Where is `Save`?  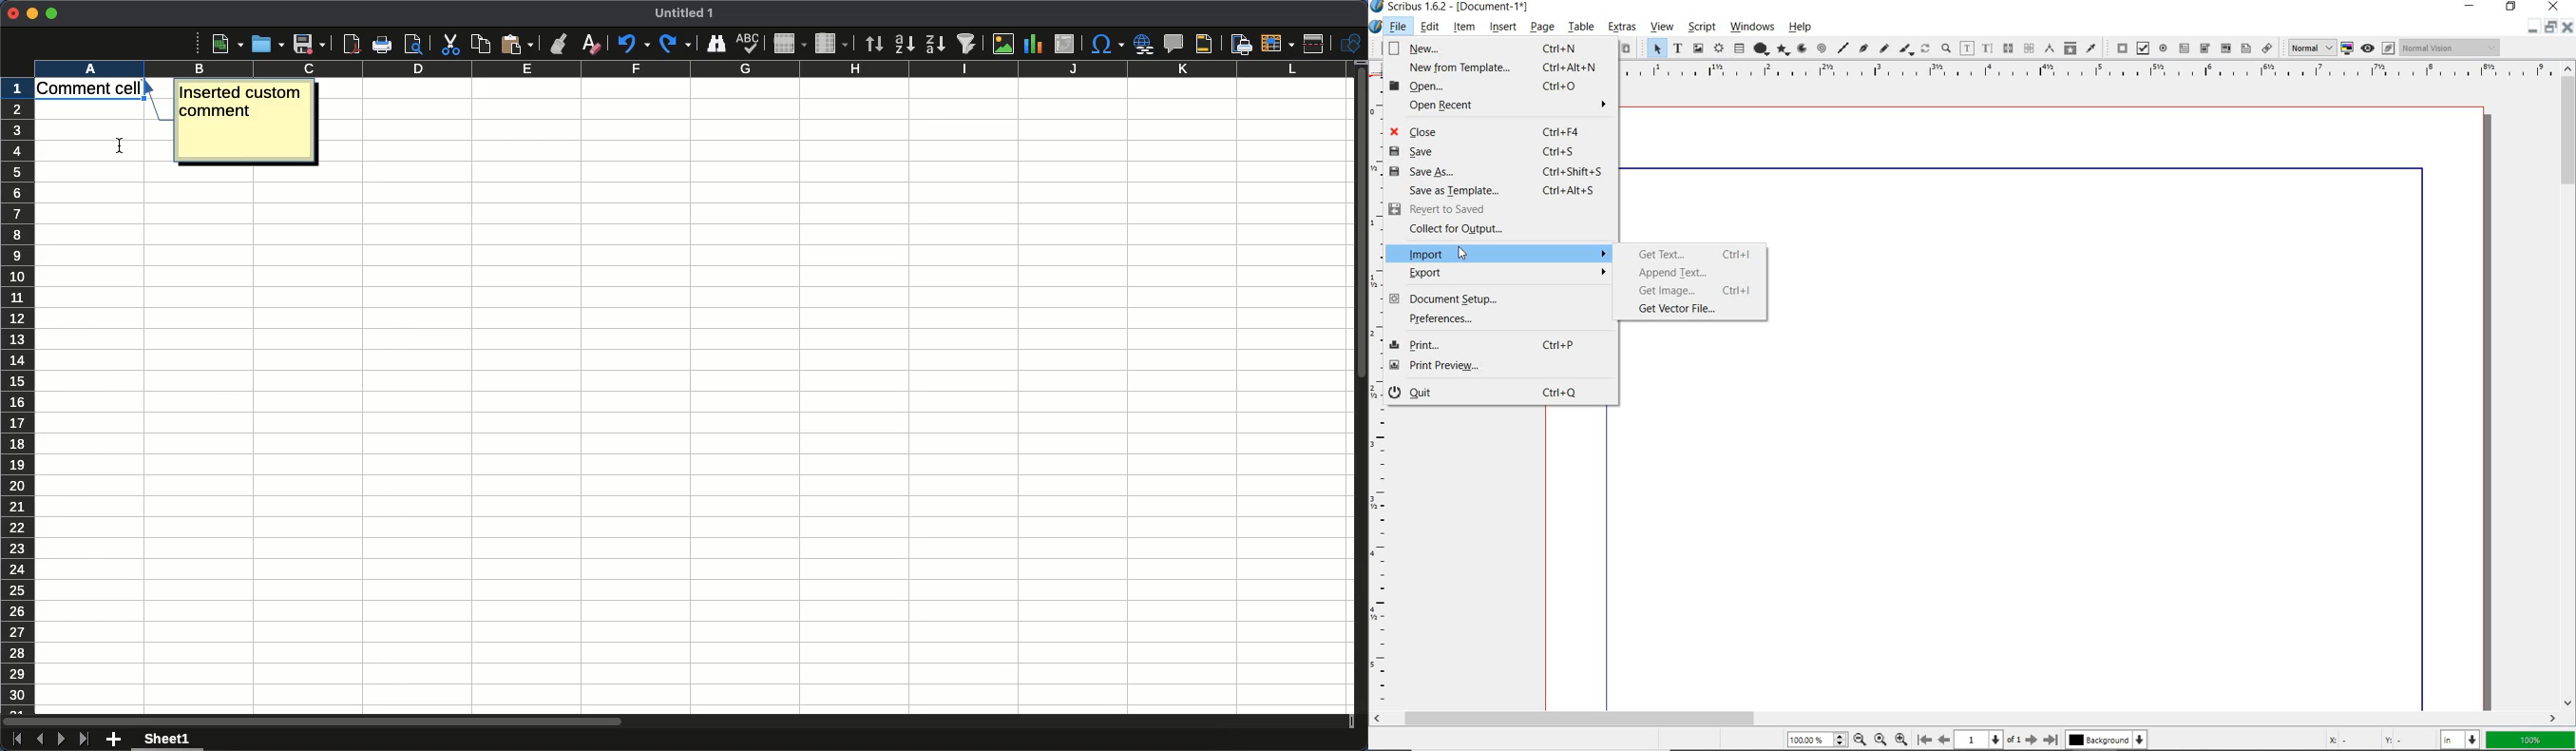 Save is located at coordinates (308, 44).